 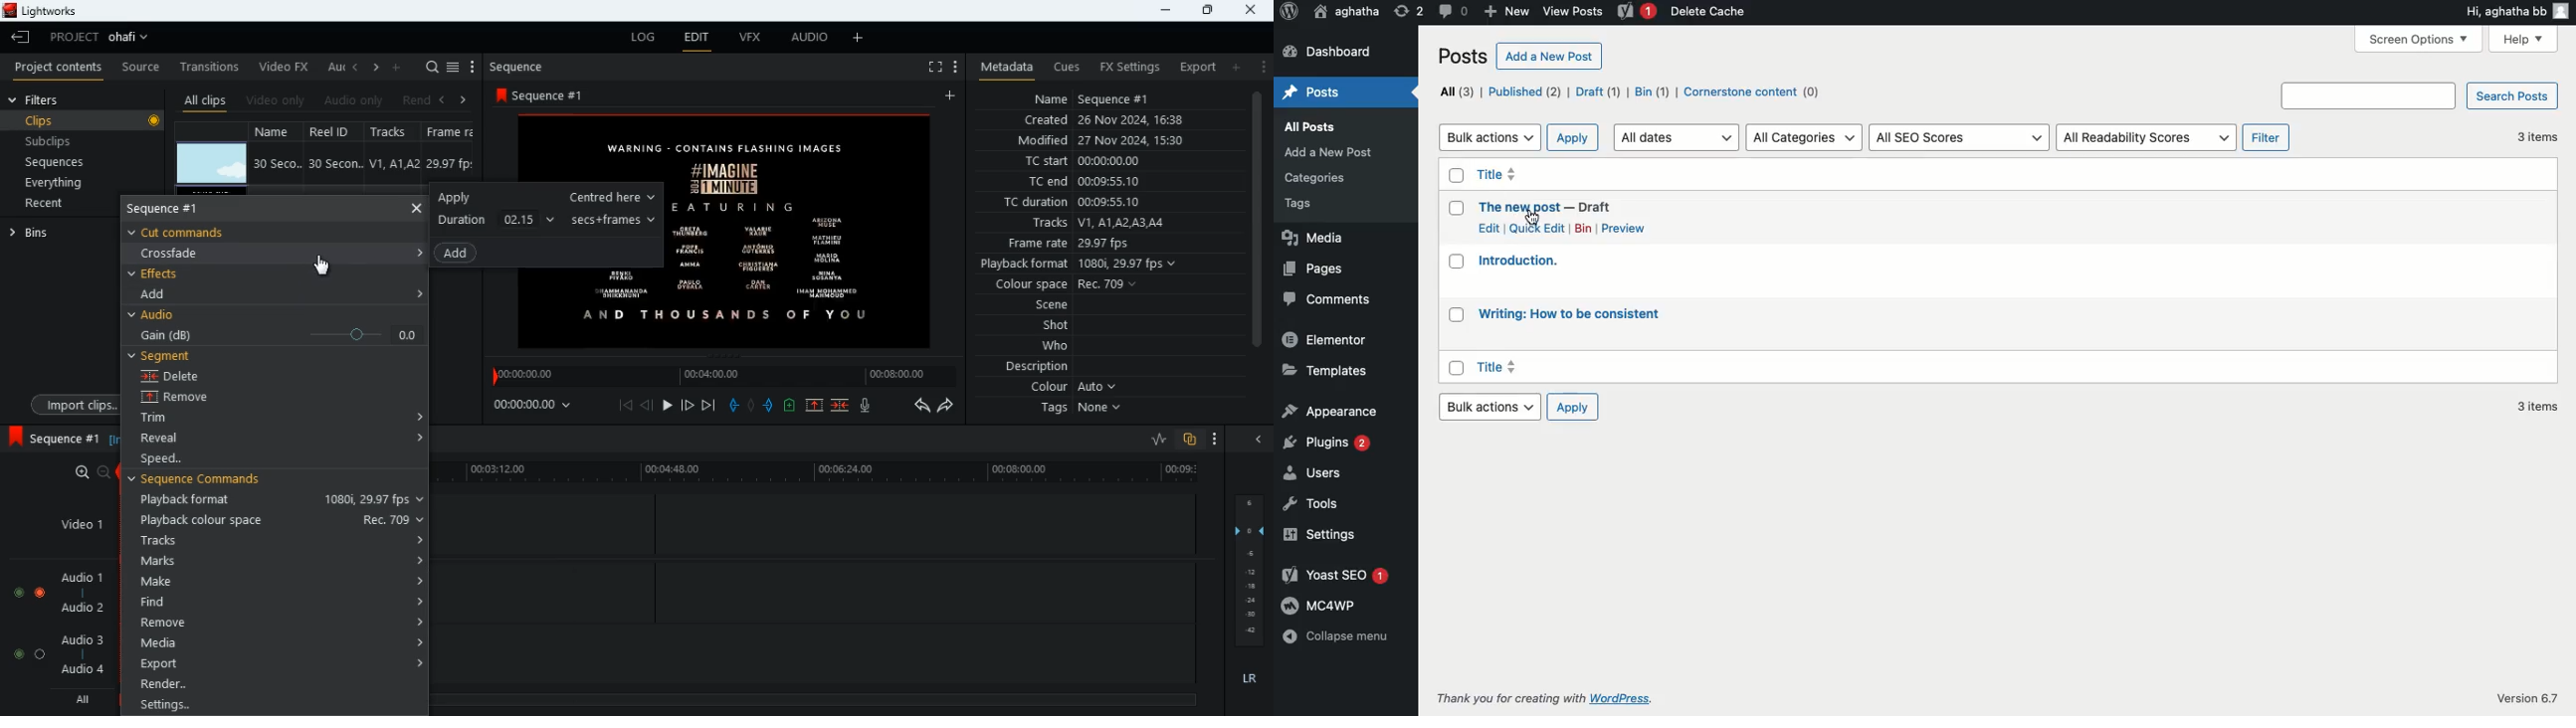 I want to click on Collapse menu, so click(x=1337, y=637).